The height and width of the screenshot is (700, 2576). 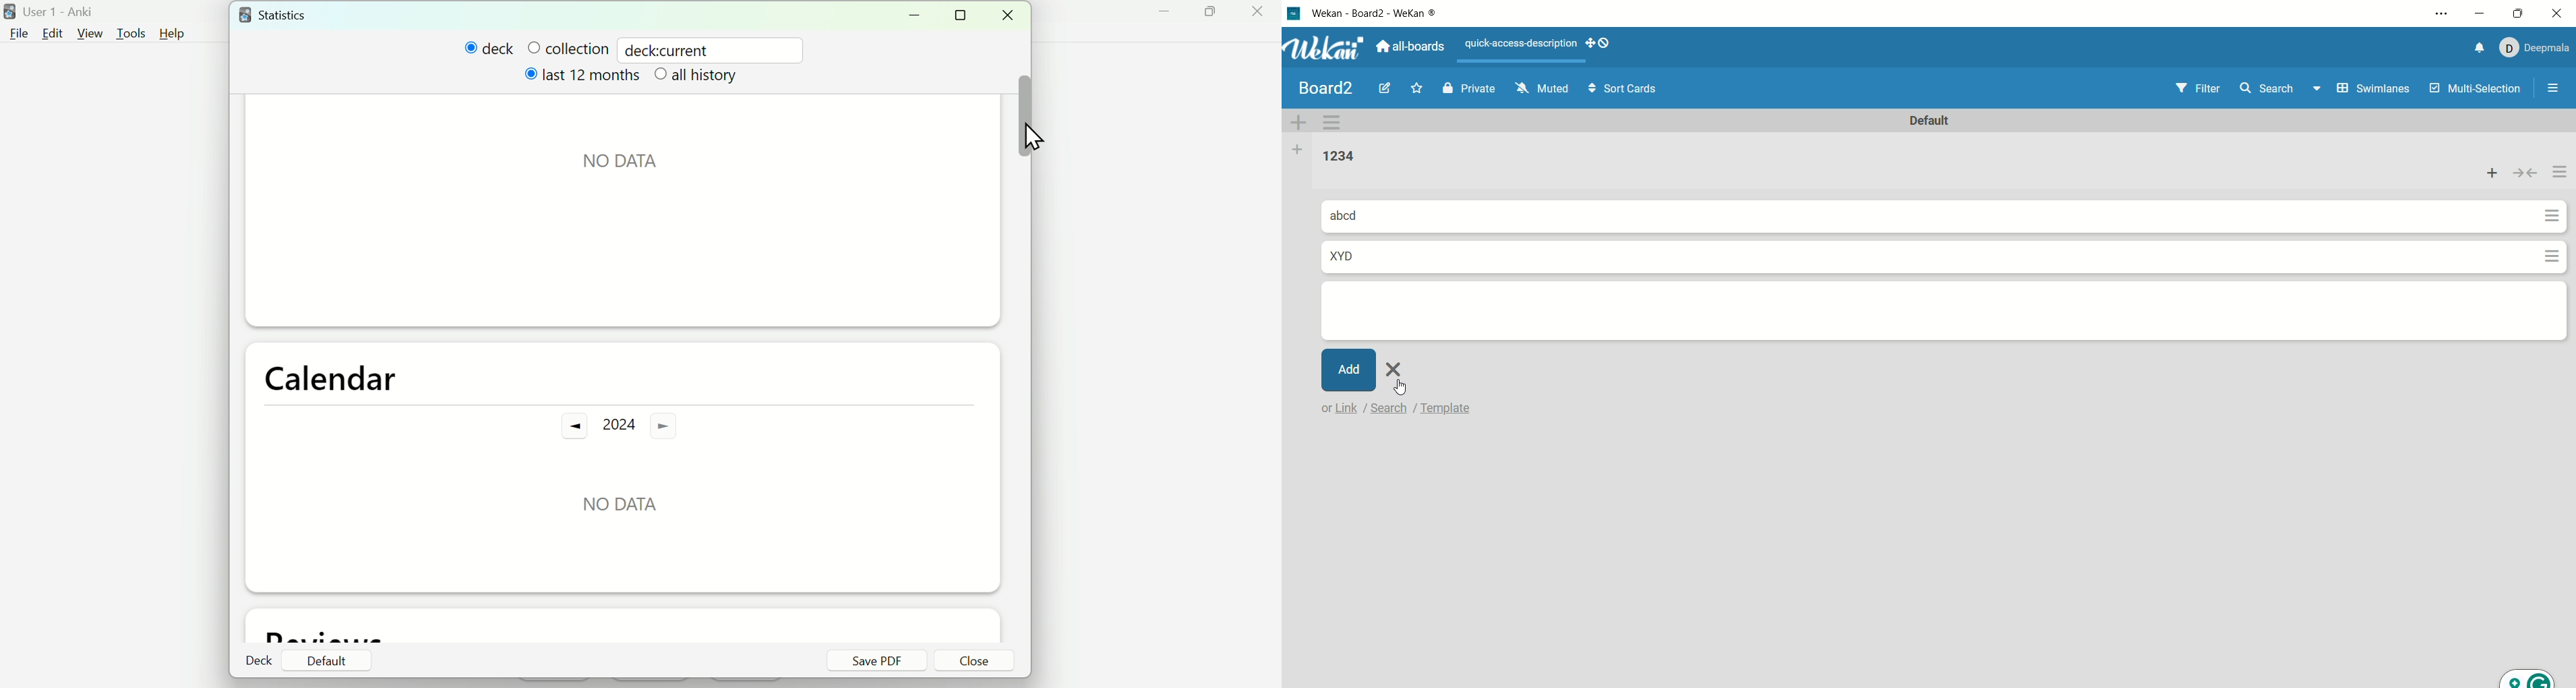 What do you see at coordinates (2476, 90) in the screenshot?
I see `multi-selection` at bounding box center [2476, 90].